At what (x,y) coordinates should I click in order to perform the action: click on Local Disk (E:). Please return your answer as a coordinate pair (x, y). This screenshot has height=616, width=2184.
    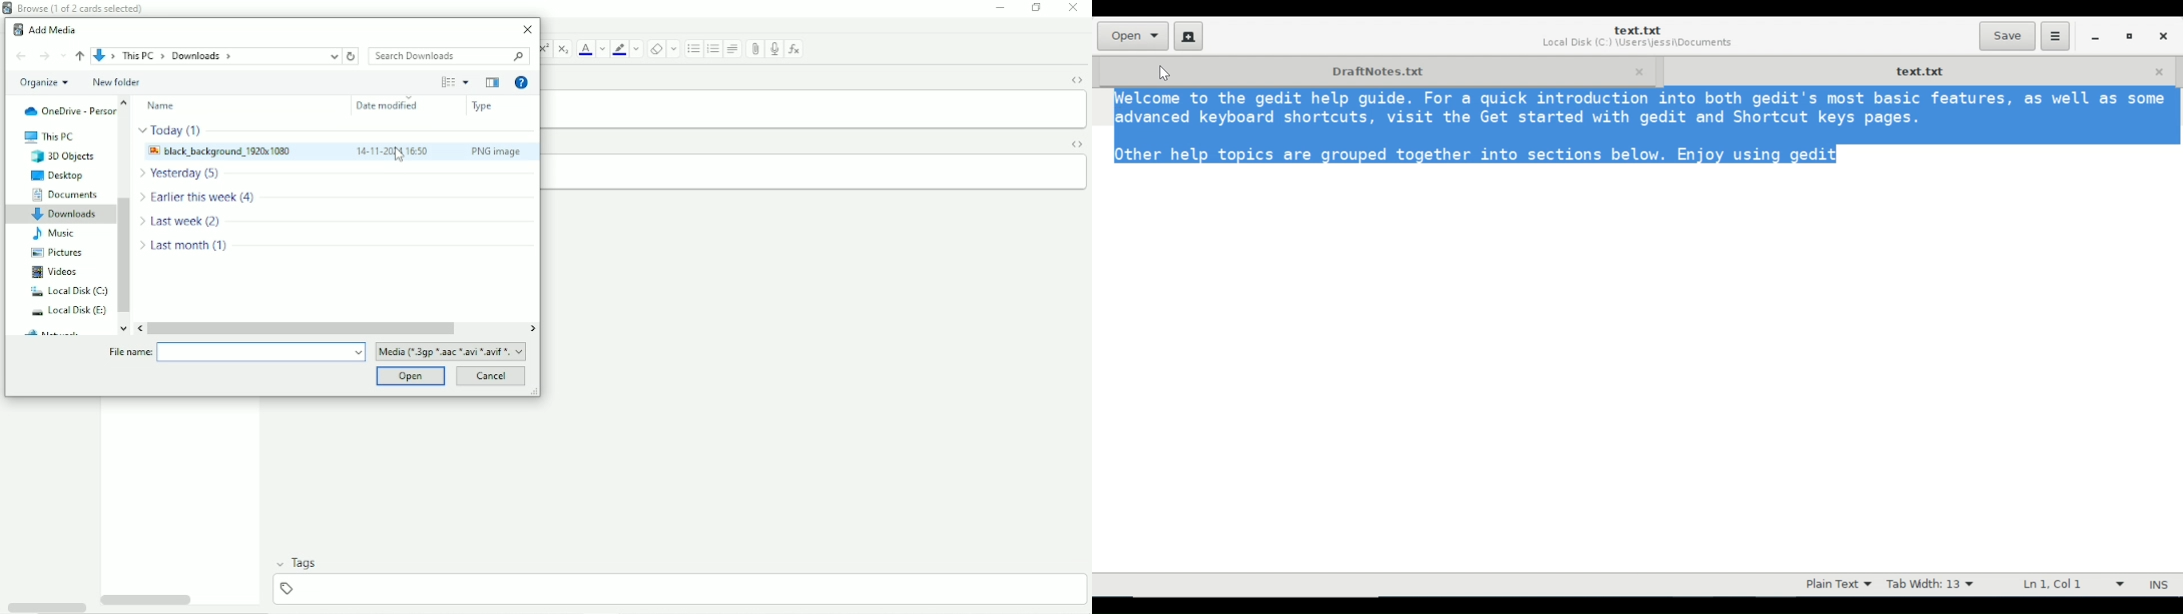
    Looking at the image, I should click on (67, 312).